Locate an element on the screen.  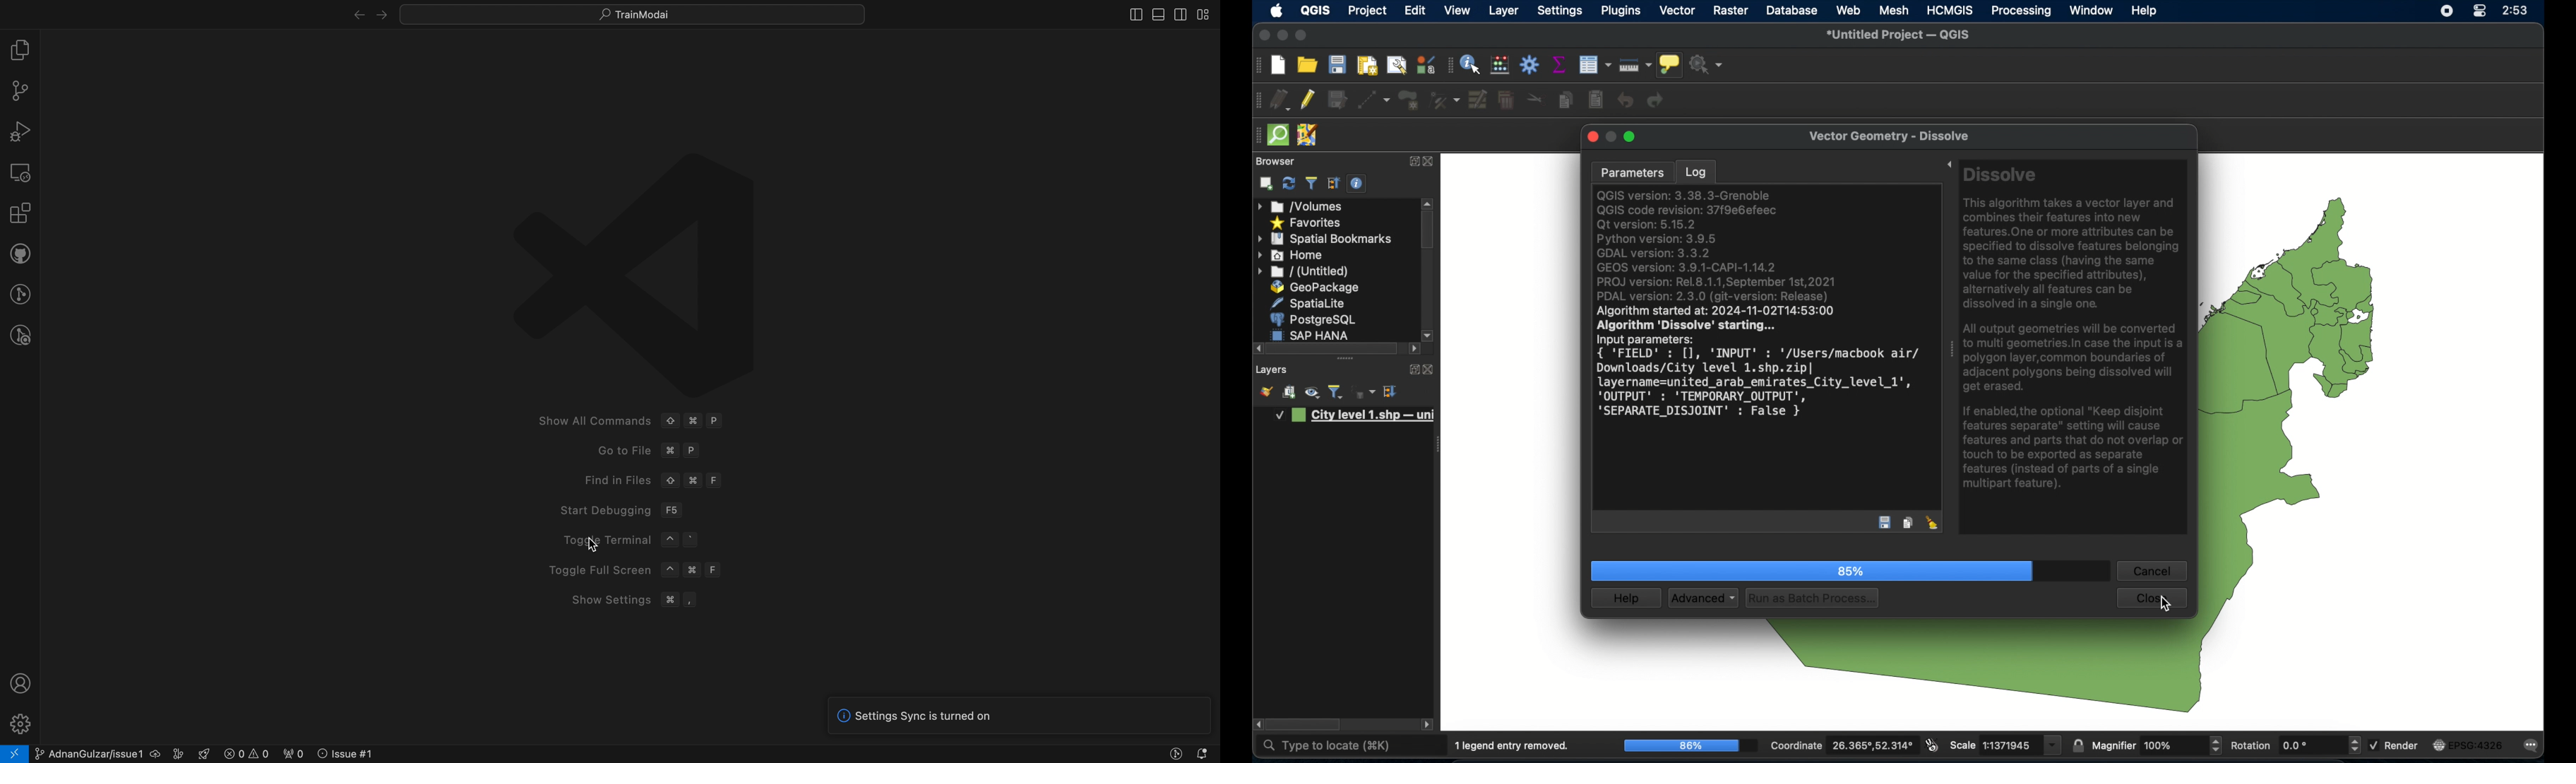
save project is located at coordinates (1338, 65).